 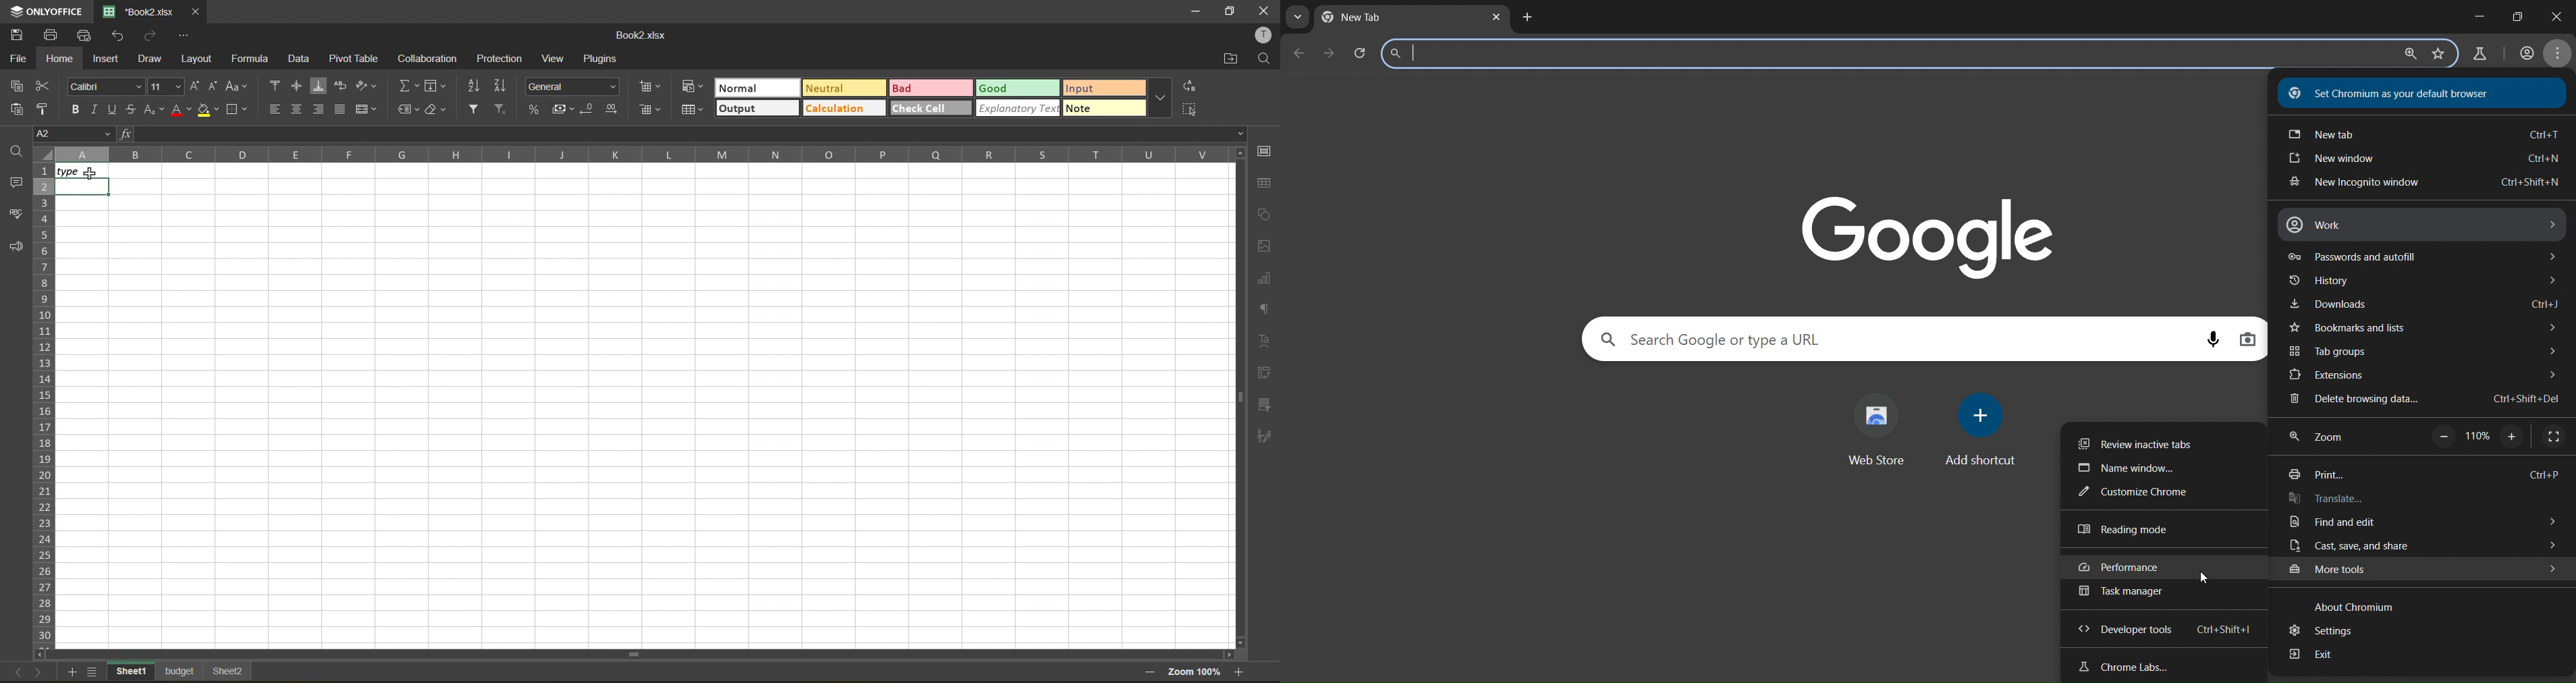 What do you see at coordinates (1264, 277) in the screenshot?
I see `charts` at bounding box center [1264, 277].